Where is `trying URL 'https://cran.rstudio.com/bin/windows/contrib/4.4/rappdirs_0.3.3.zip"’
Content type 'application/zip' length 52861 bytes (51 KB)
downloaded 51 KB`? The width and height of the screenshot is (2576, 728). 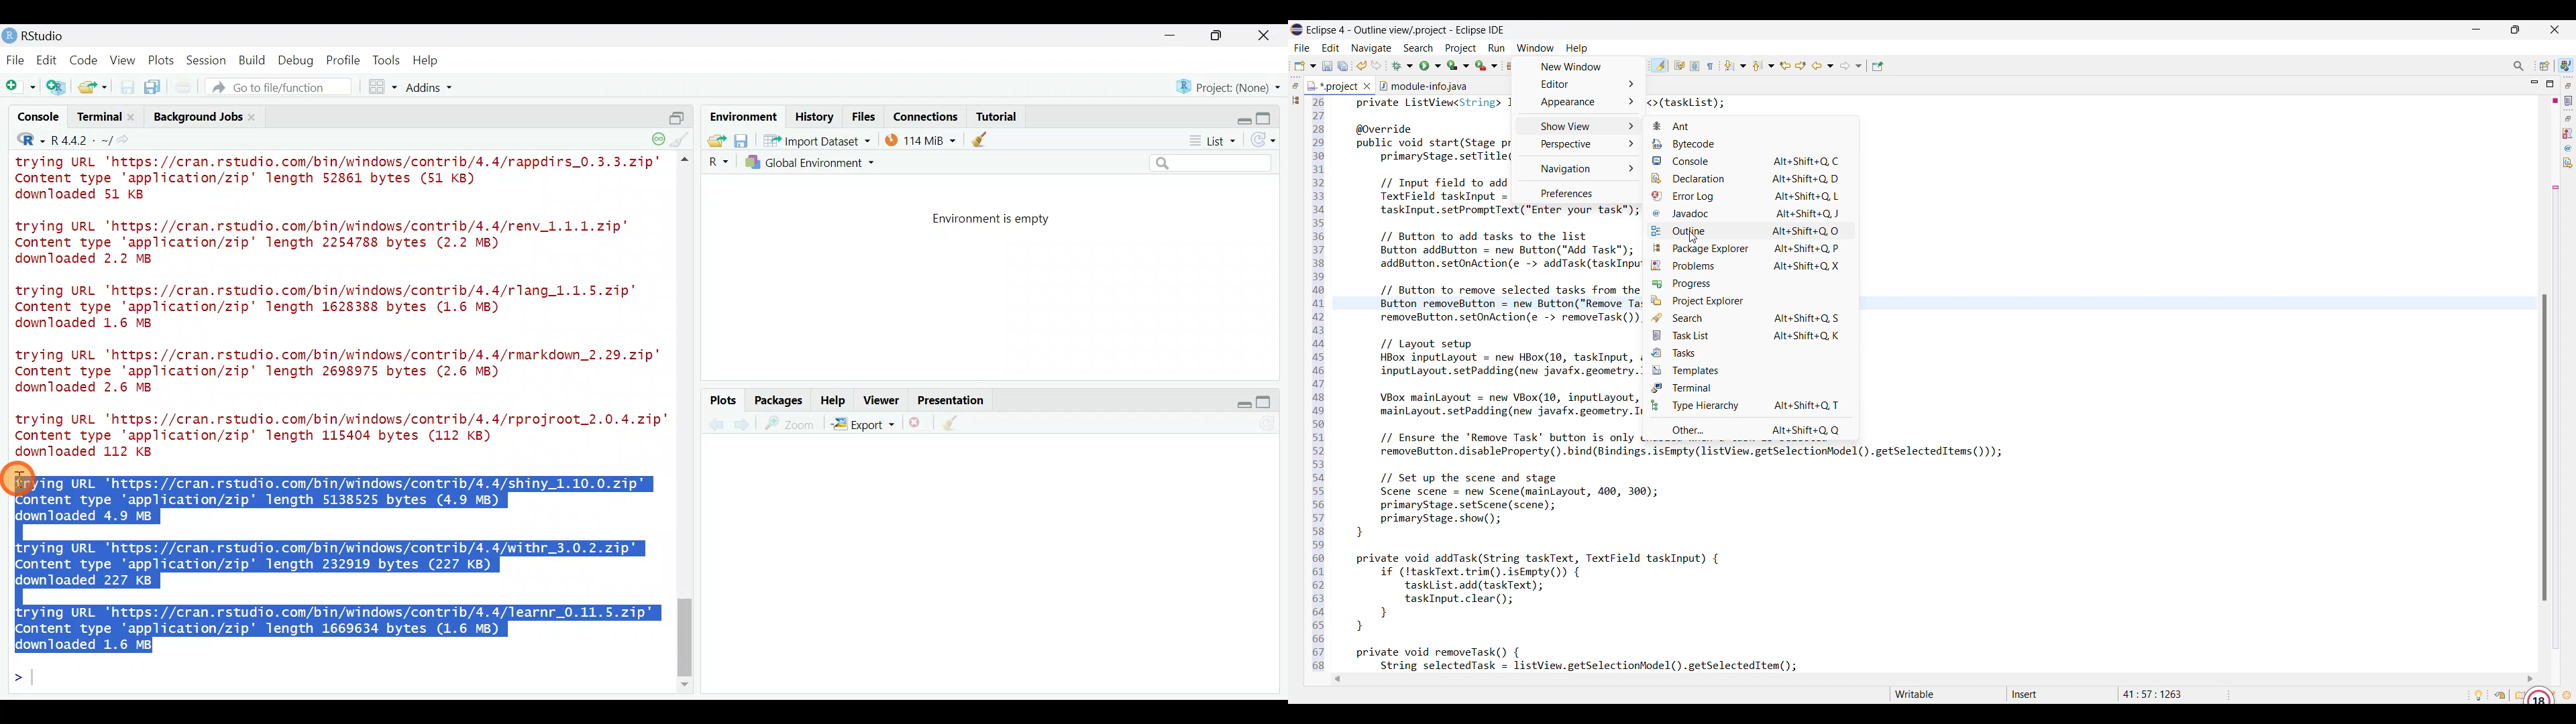
trying URL 'https://cran.rstudio.com/bin/windows/contrib/4.4/rappdirs_0.3.3.zip"’
Content type 'application/zip' length 52861 bytes (51 KB)
downloaded 51 KB is located at coordinates (341, 180).